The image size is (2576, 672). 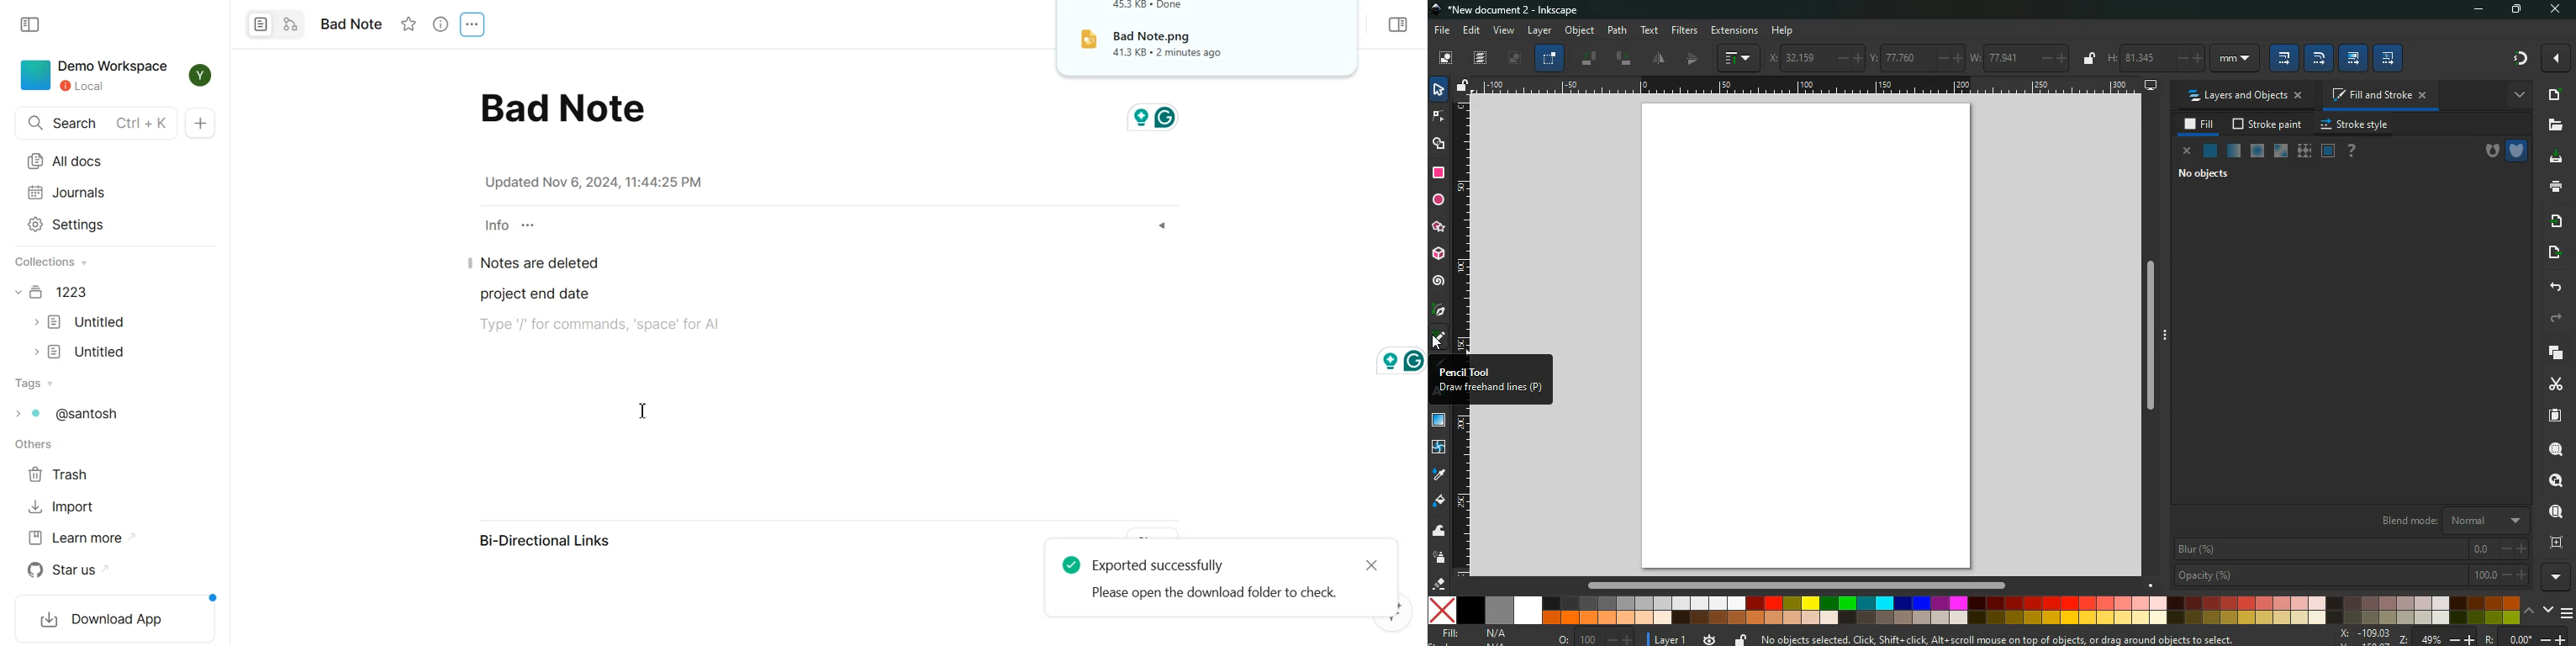 What do you see at coordinates (2485, 149) in the screenshot?
I see `hole` at bounding box center [2485, 149].